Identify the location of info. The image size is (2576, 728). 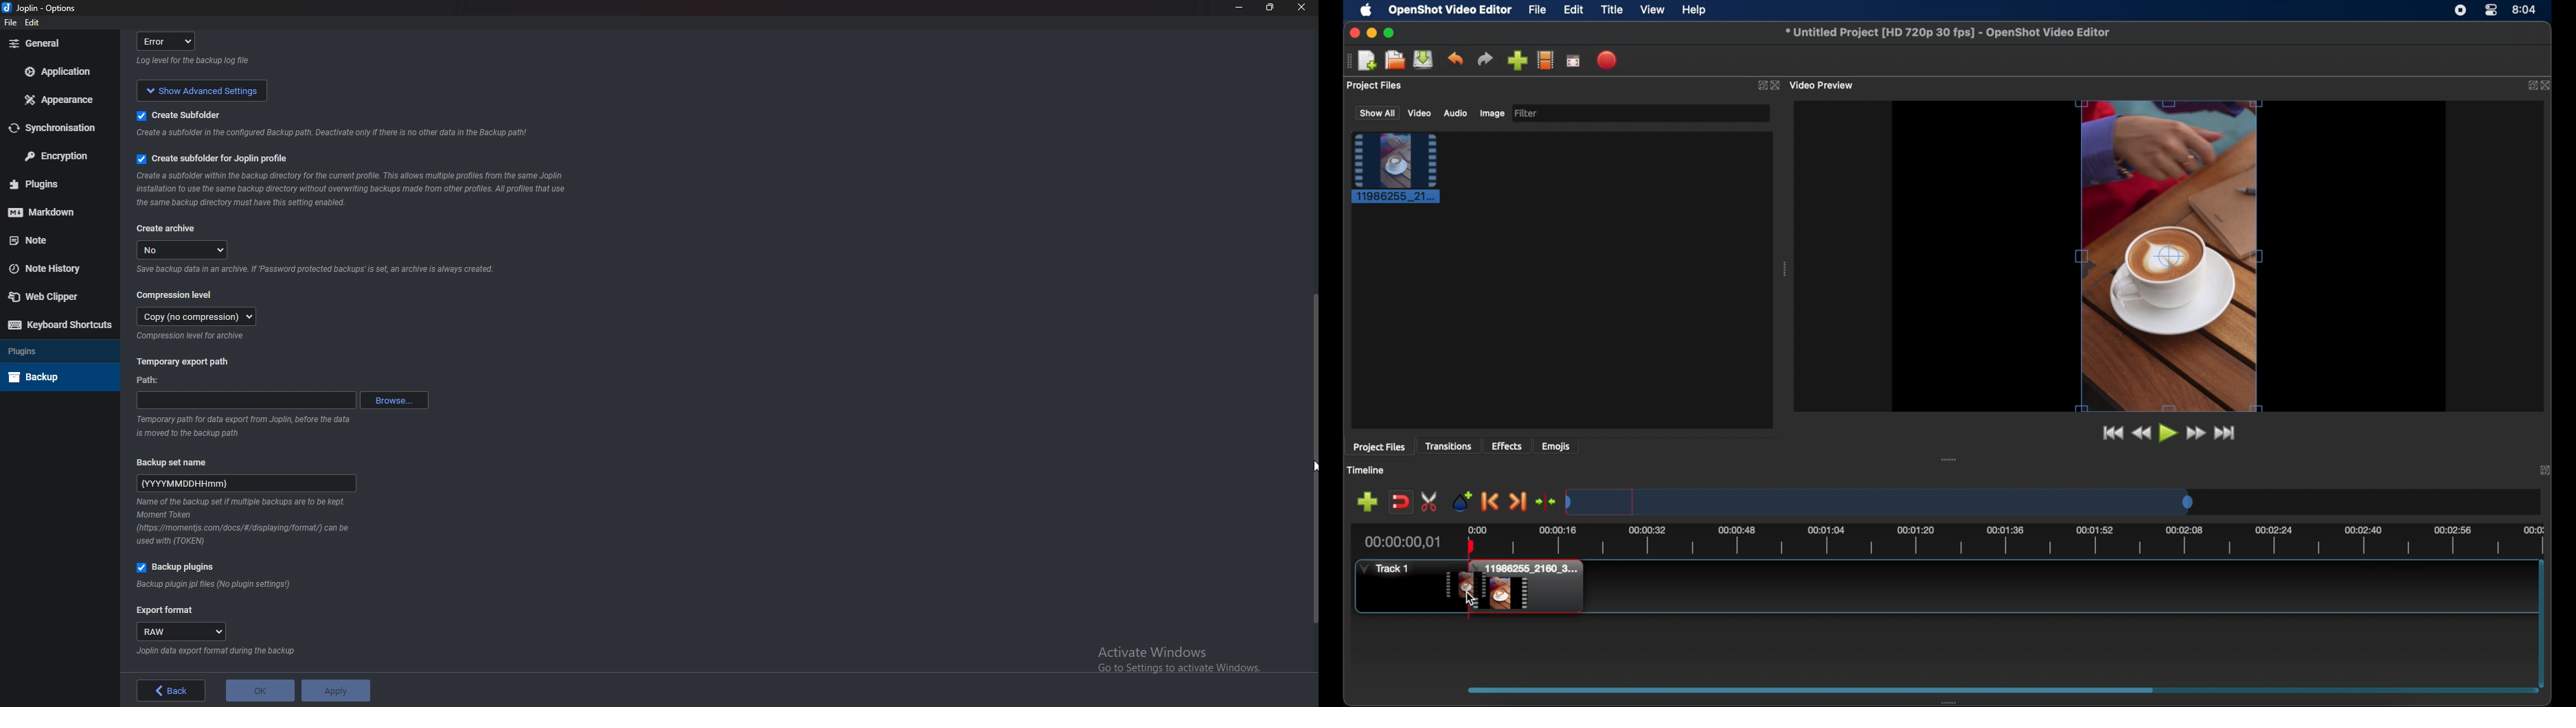
(248, 424).